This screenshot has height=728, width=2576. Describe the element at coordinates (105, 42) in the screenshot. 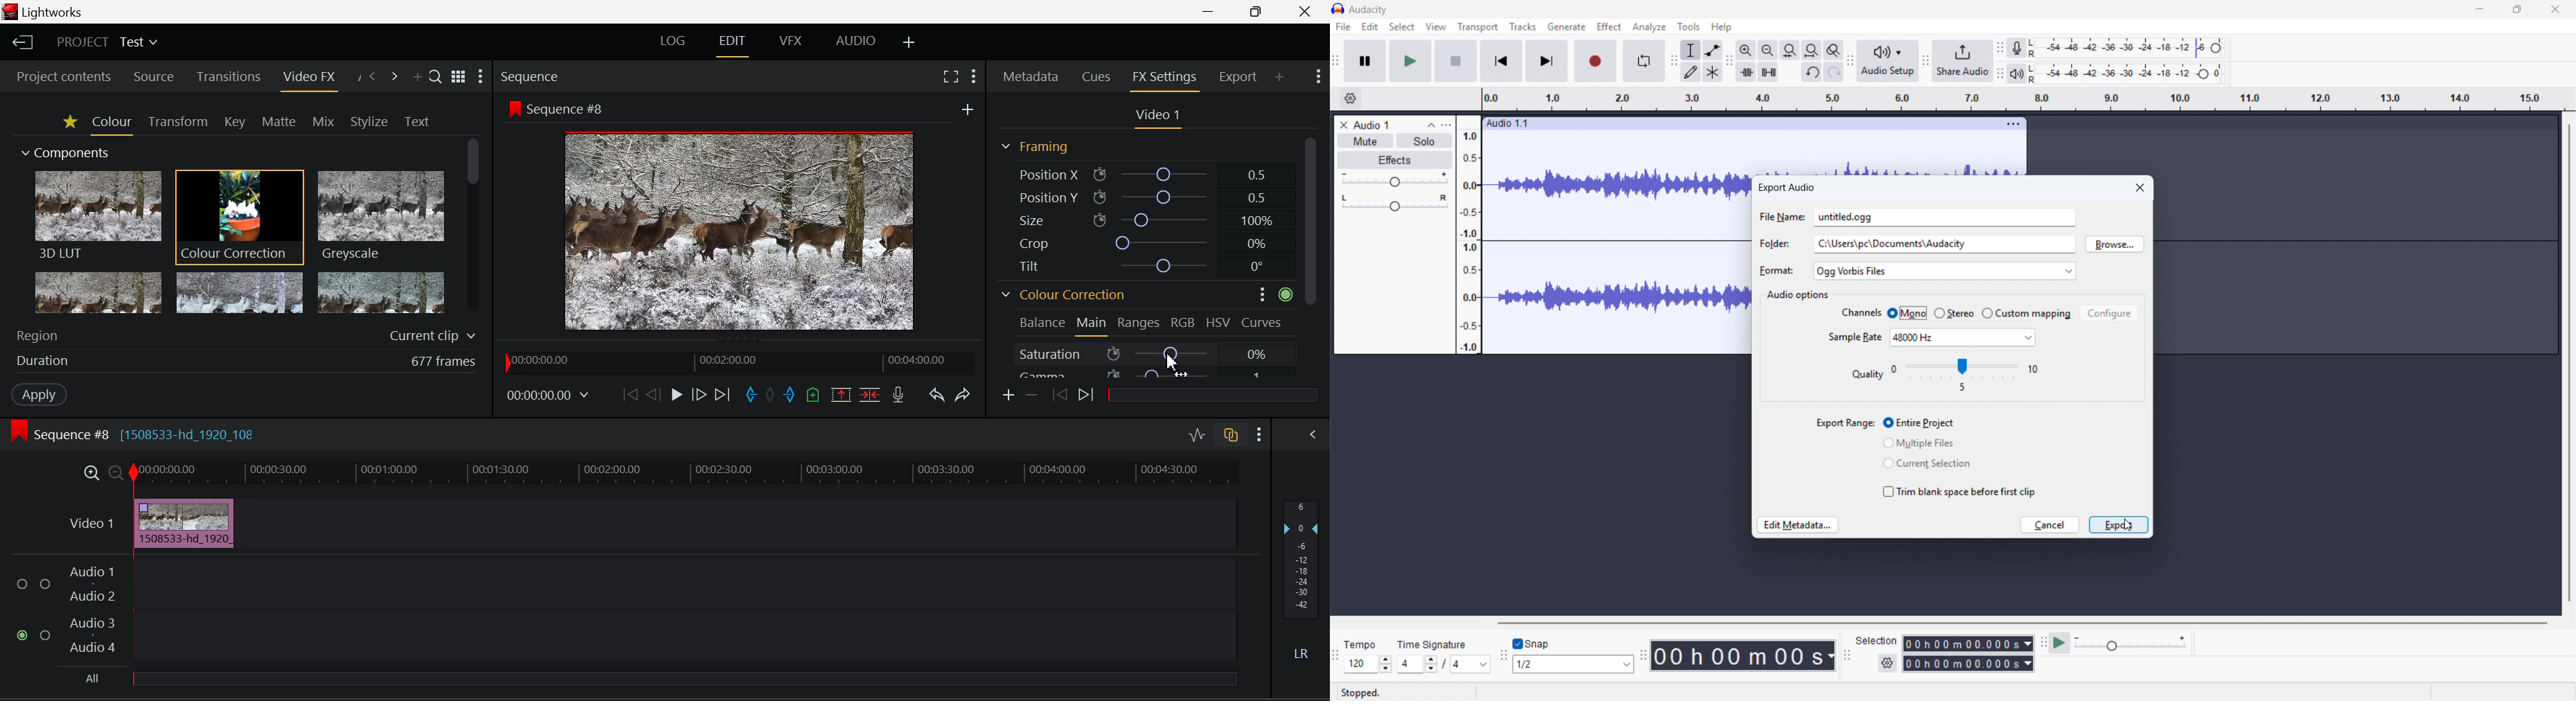

I see `Project Title` at that location.